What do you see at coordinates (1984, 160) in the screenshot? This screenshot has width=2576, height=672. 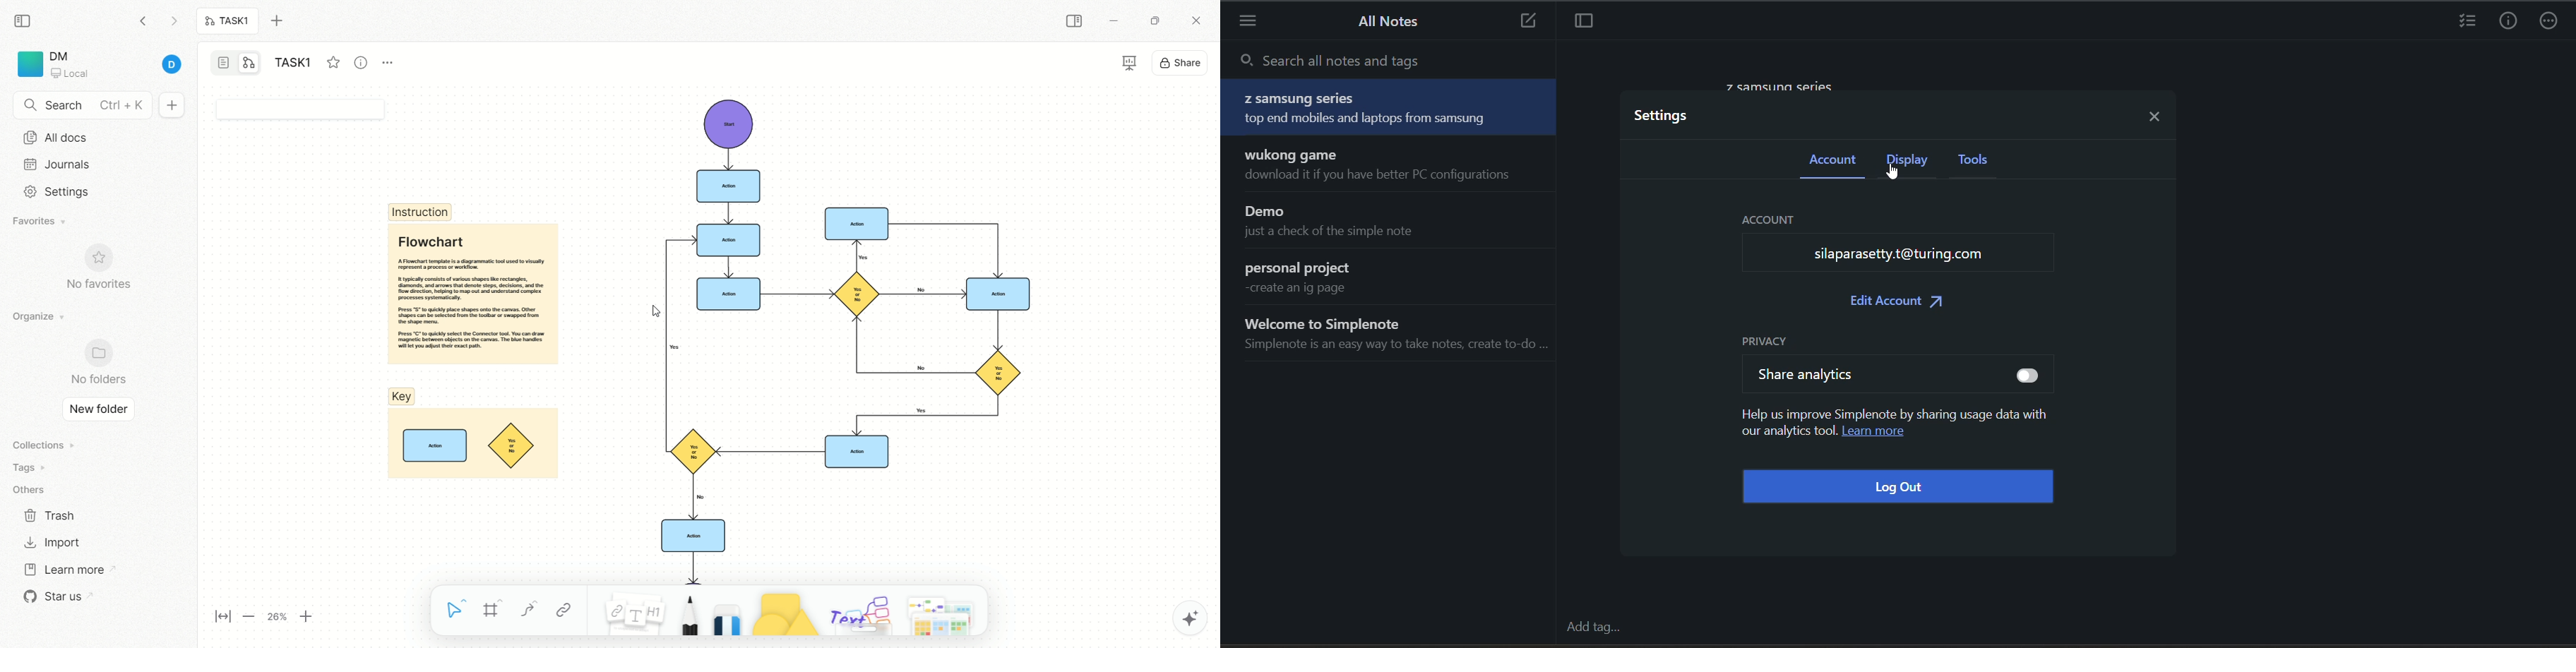 I see `tools` at bounding box center [1984, 160].